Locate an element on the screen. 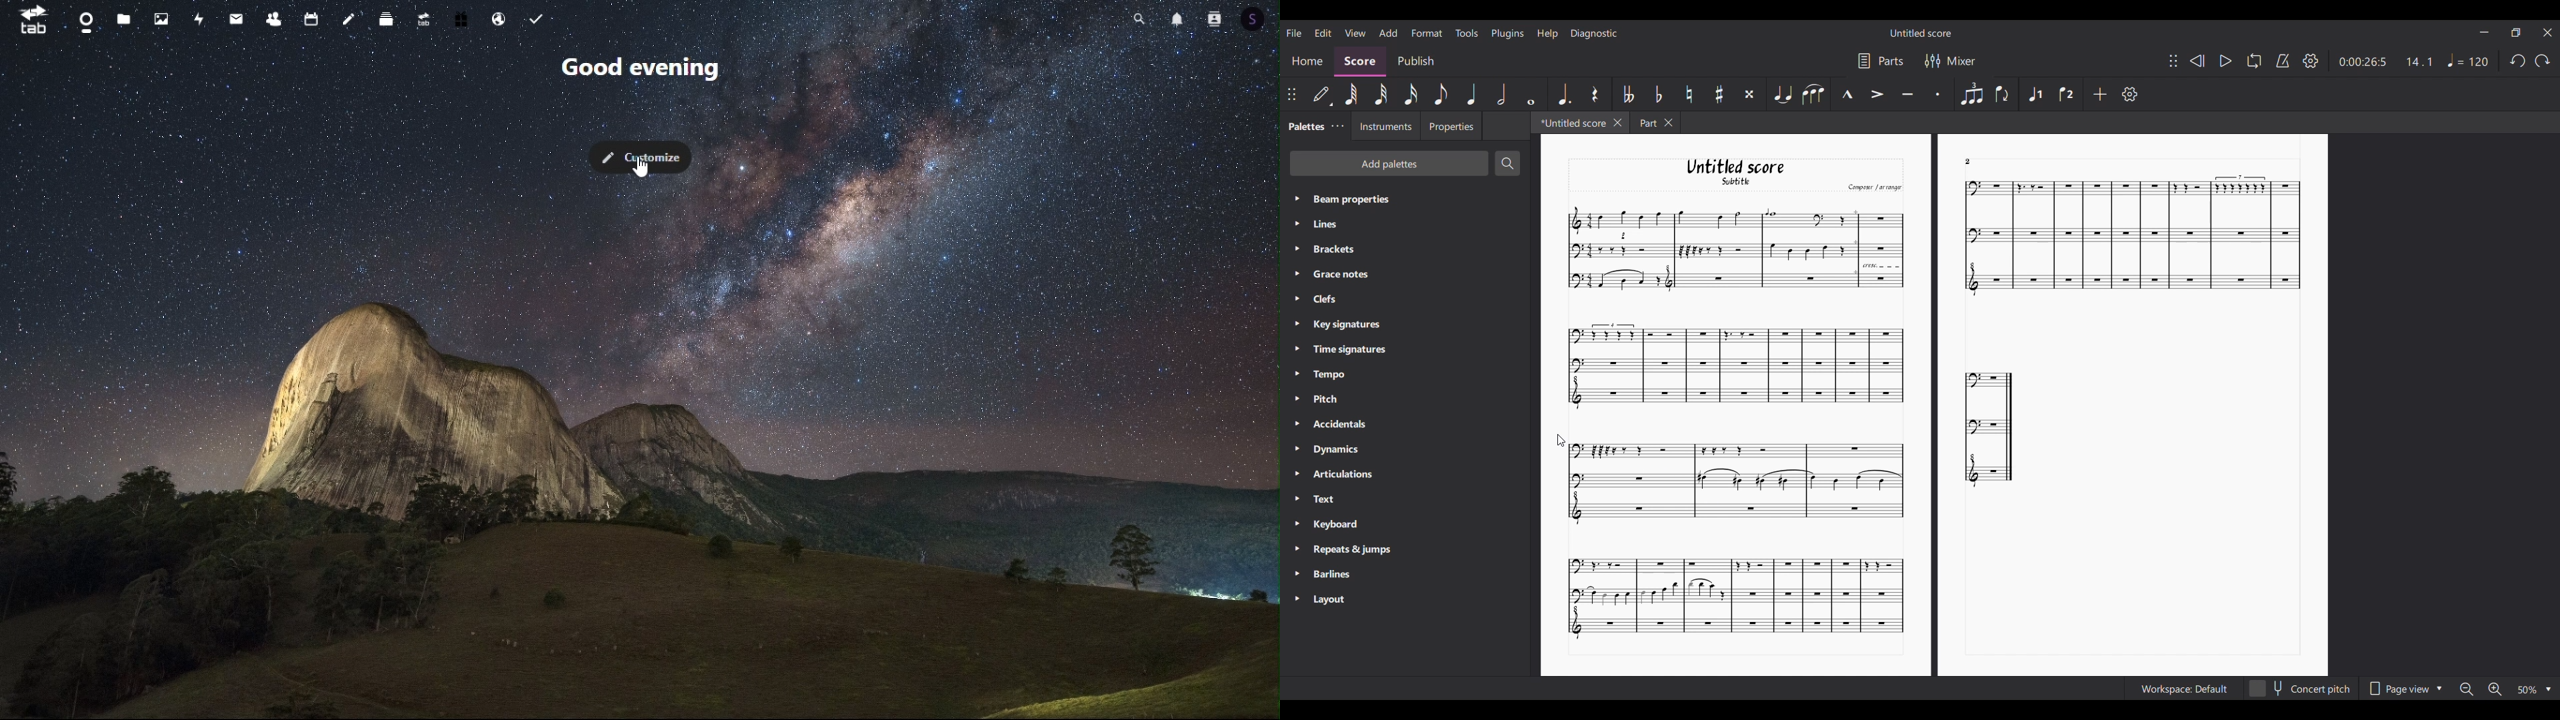 The image size is (2576, 728). Activity is located at coordinates (201, 19).